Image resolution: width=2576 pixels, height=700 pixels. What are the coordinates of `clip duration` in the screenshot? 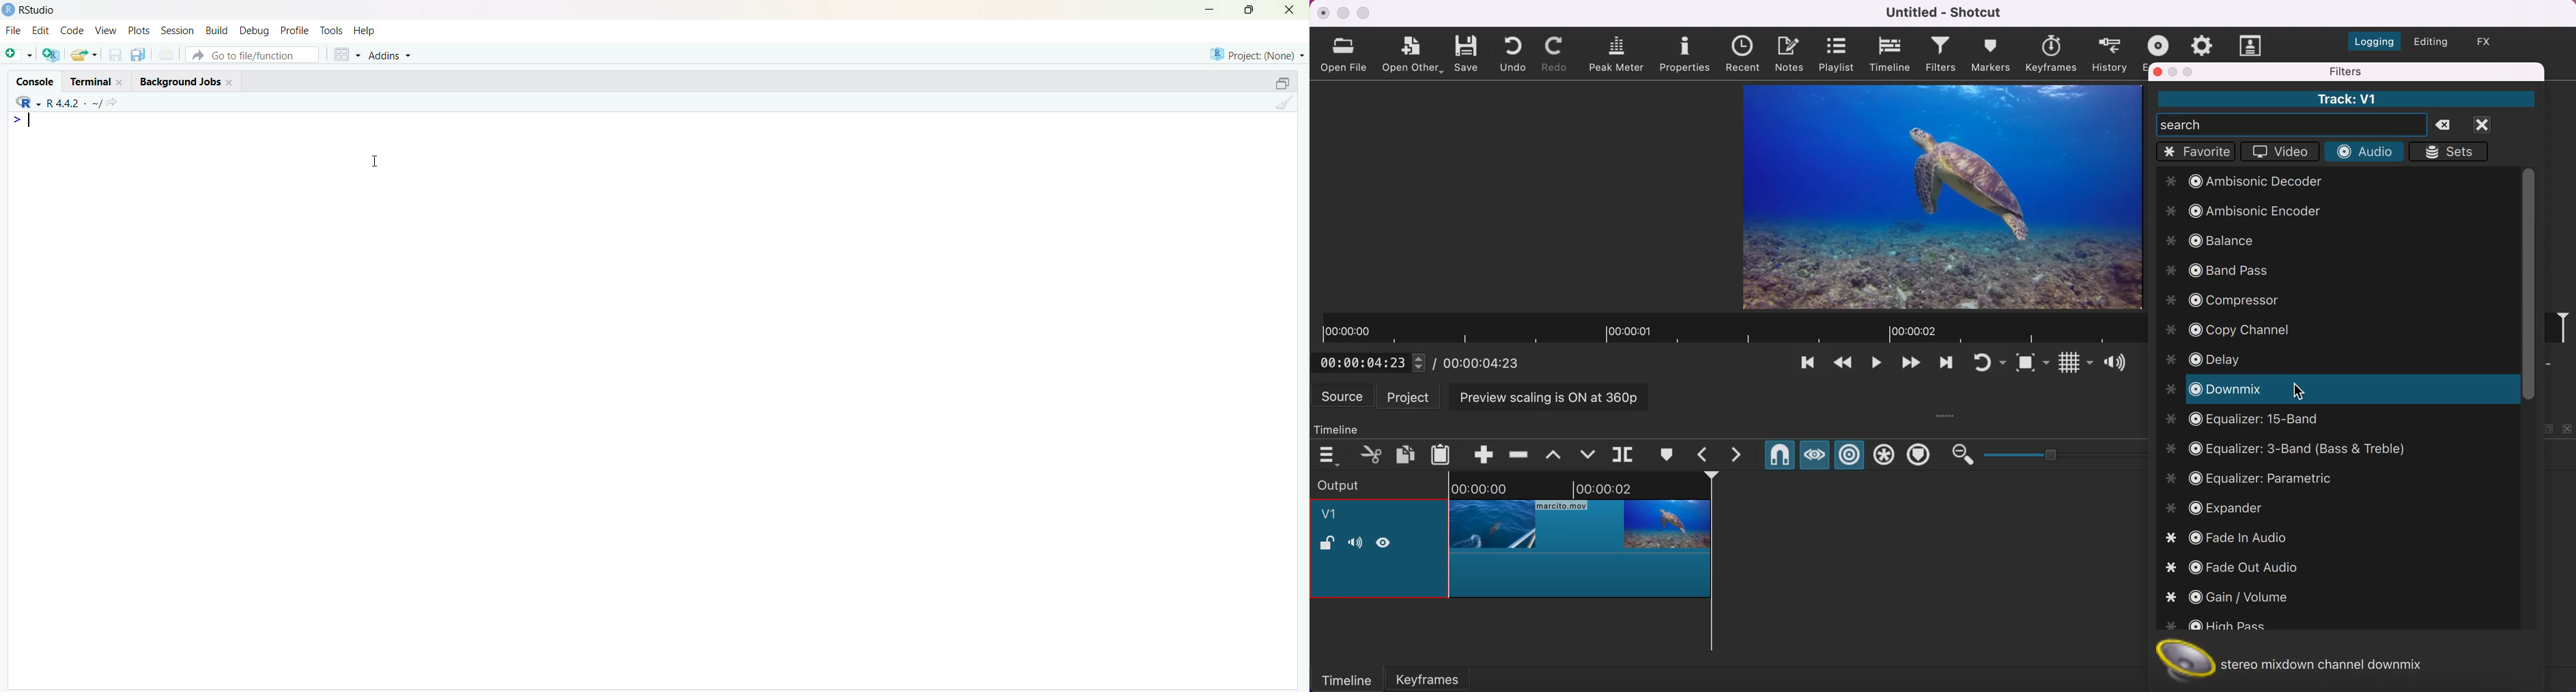 It's located at (1731, 329).